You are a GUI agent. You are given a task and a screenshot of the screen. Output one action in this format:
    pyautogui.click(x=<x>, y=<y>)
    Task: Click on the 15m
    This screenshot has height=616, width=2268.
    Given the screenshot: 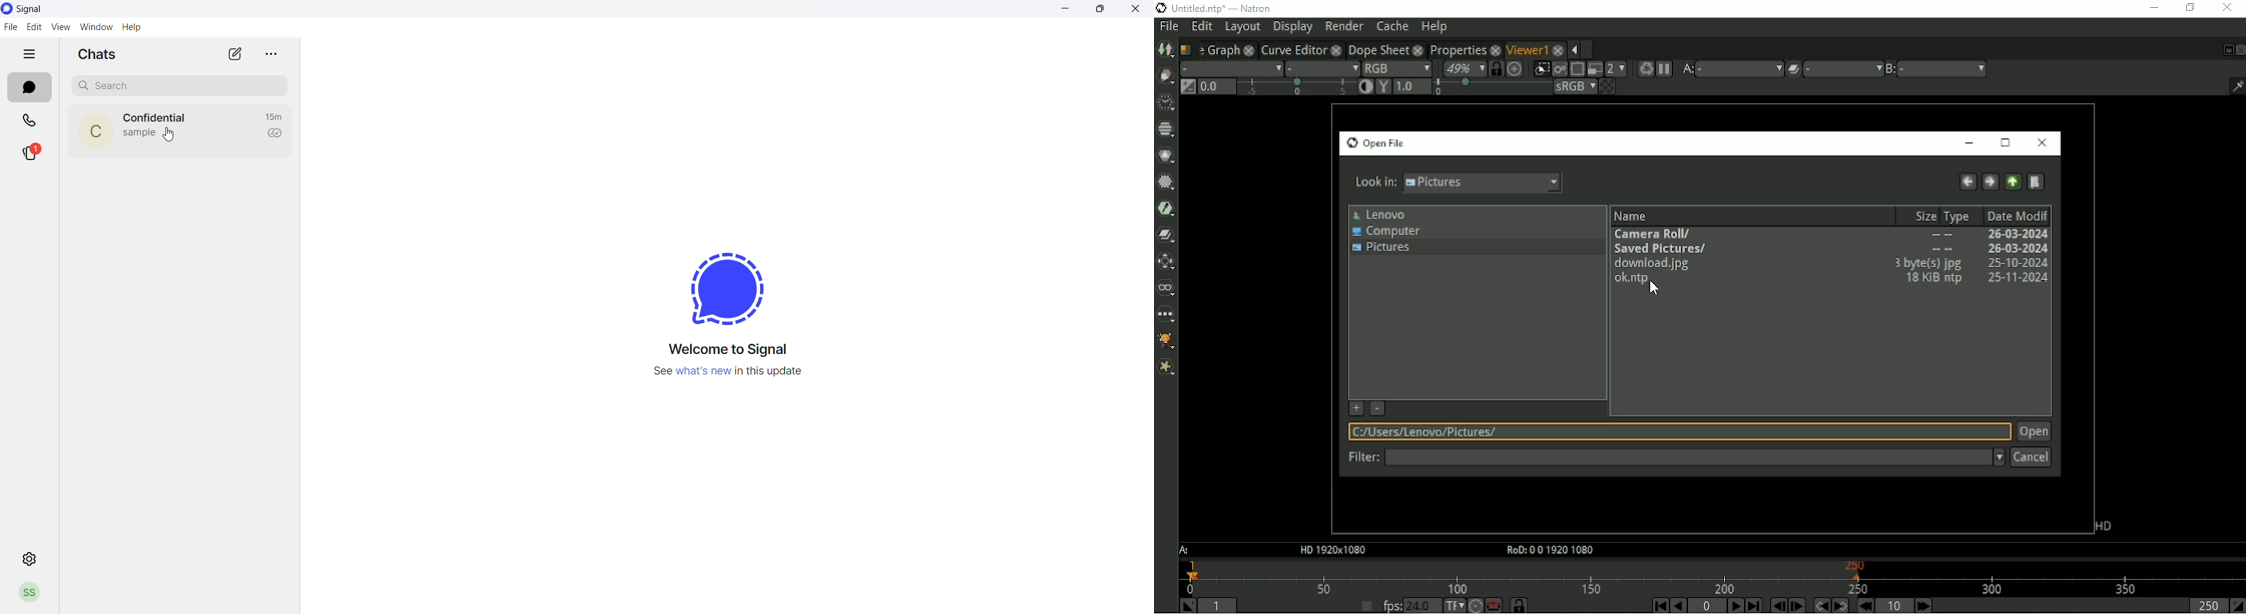 What is the action you would take?
    pyautogui.click(x=274, y=116)
    